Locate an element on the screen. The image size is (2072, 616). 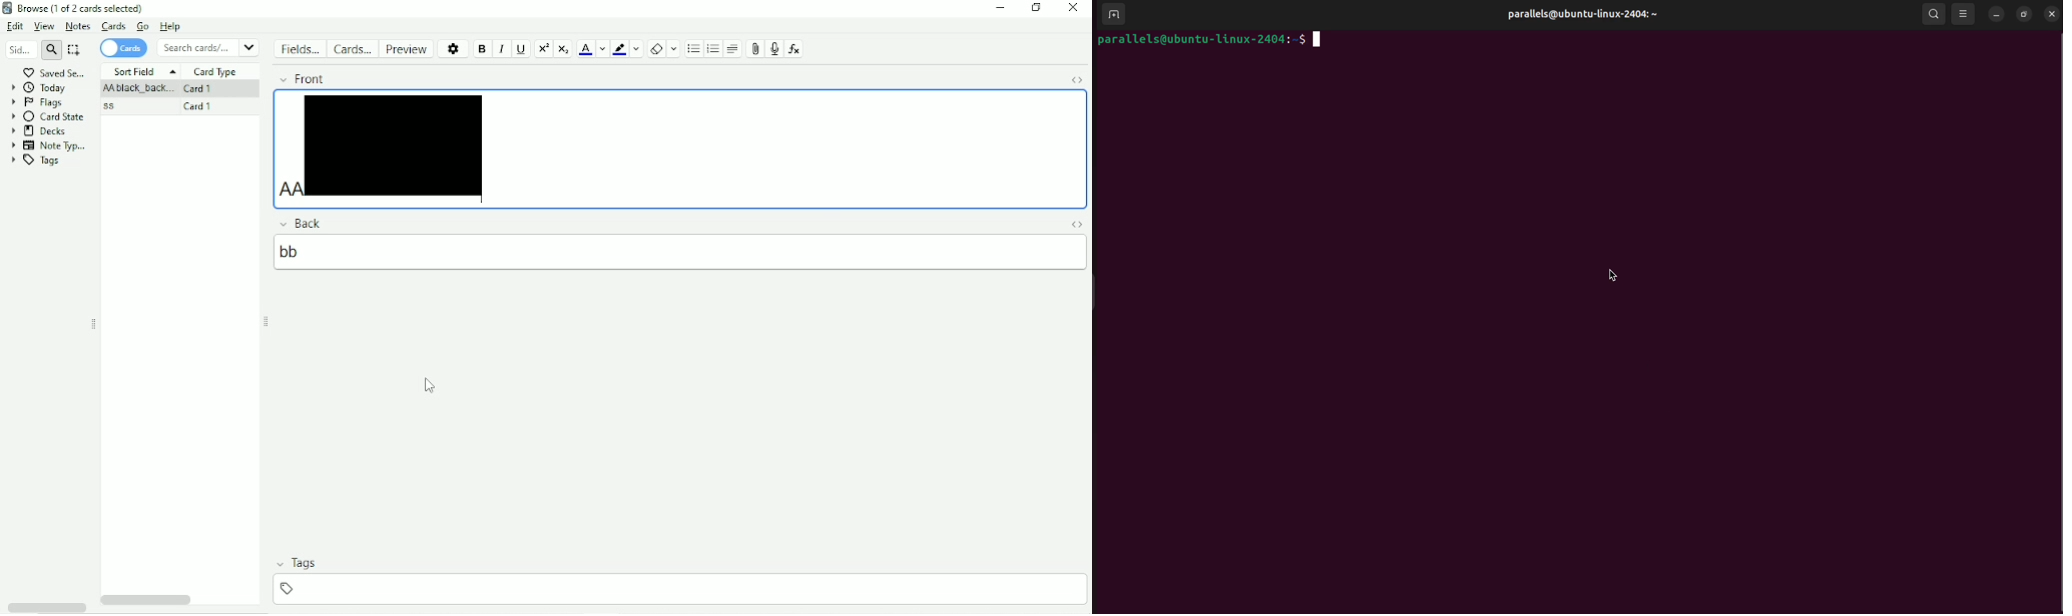
AA is located at coordinates (135, 90).